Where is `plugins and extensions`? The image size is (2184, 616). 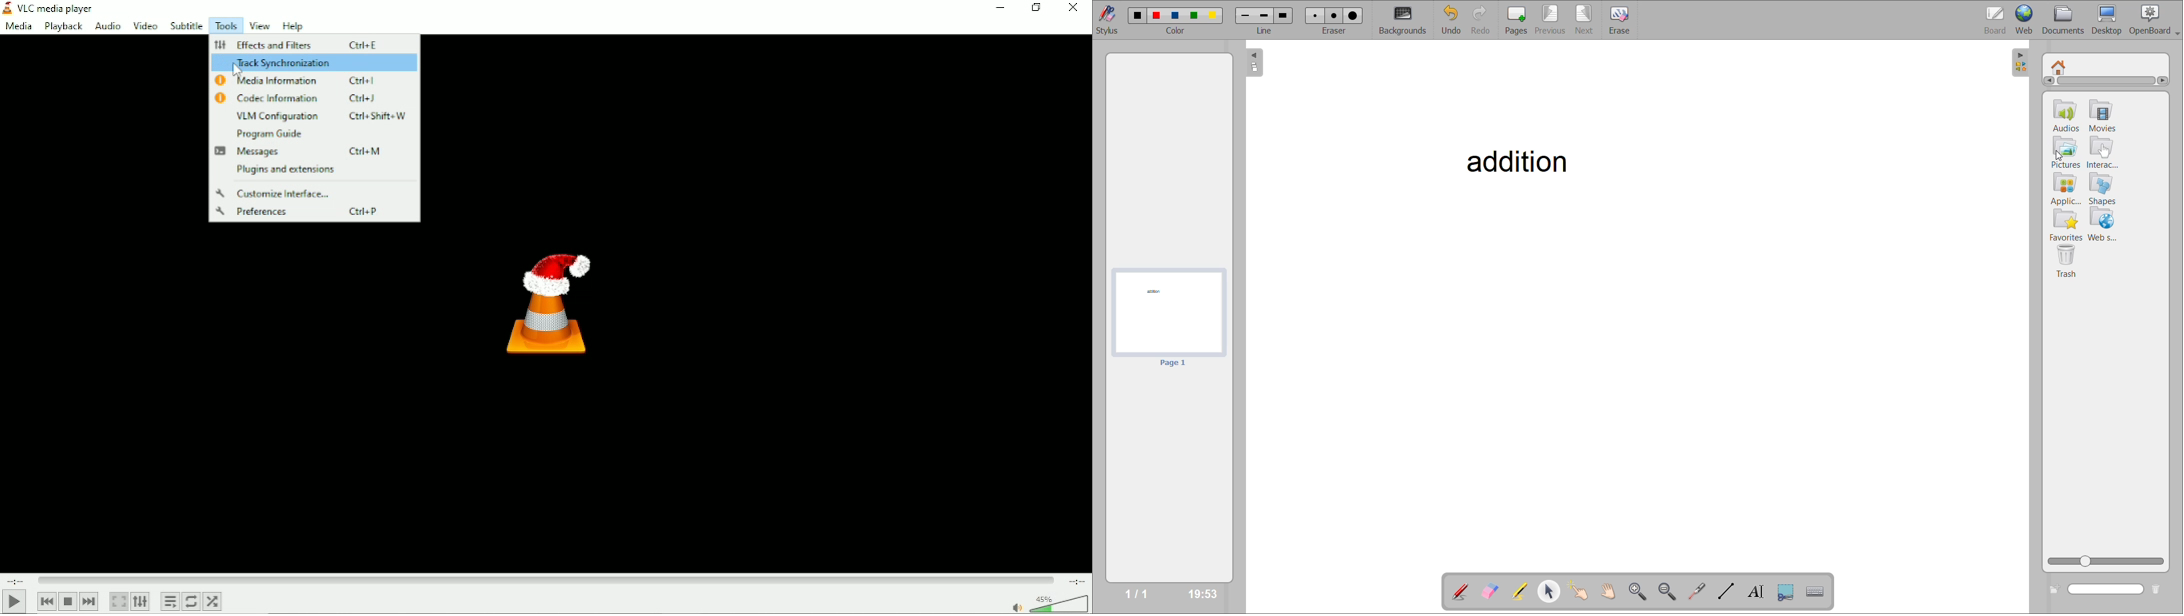
plugins and extensions is located at coordinates (283, 170).